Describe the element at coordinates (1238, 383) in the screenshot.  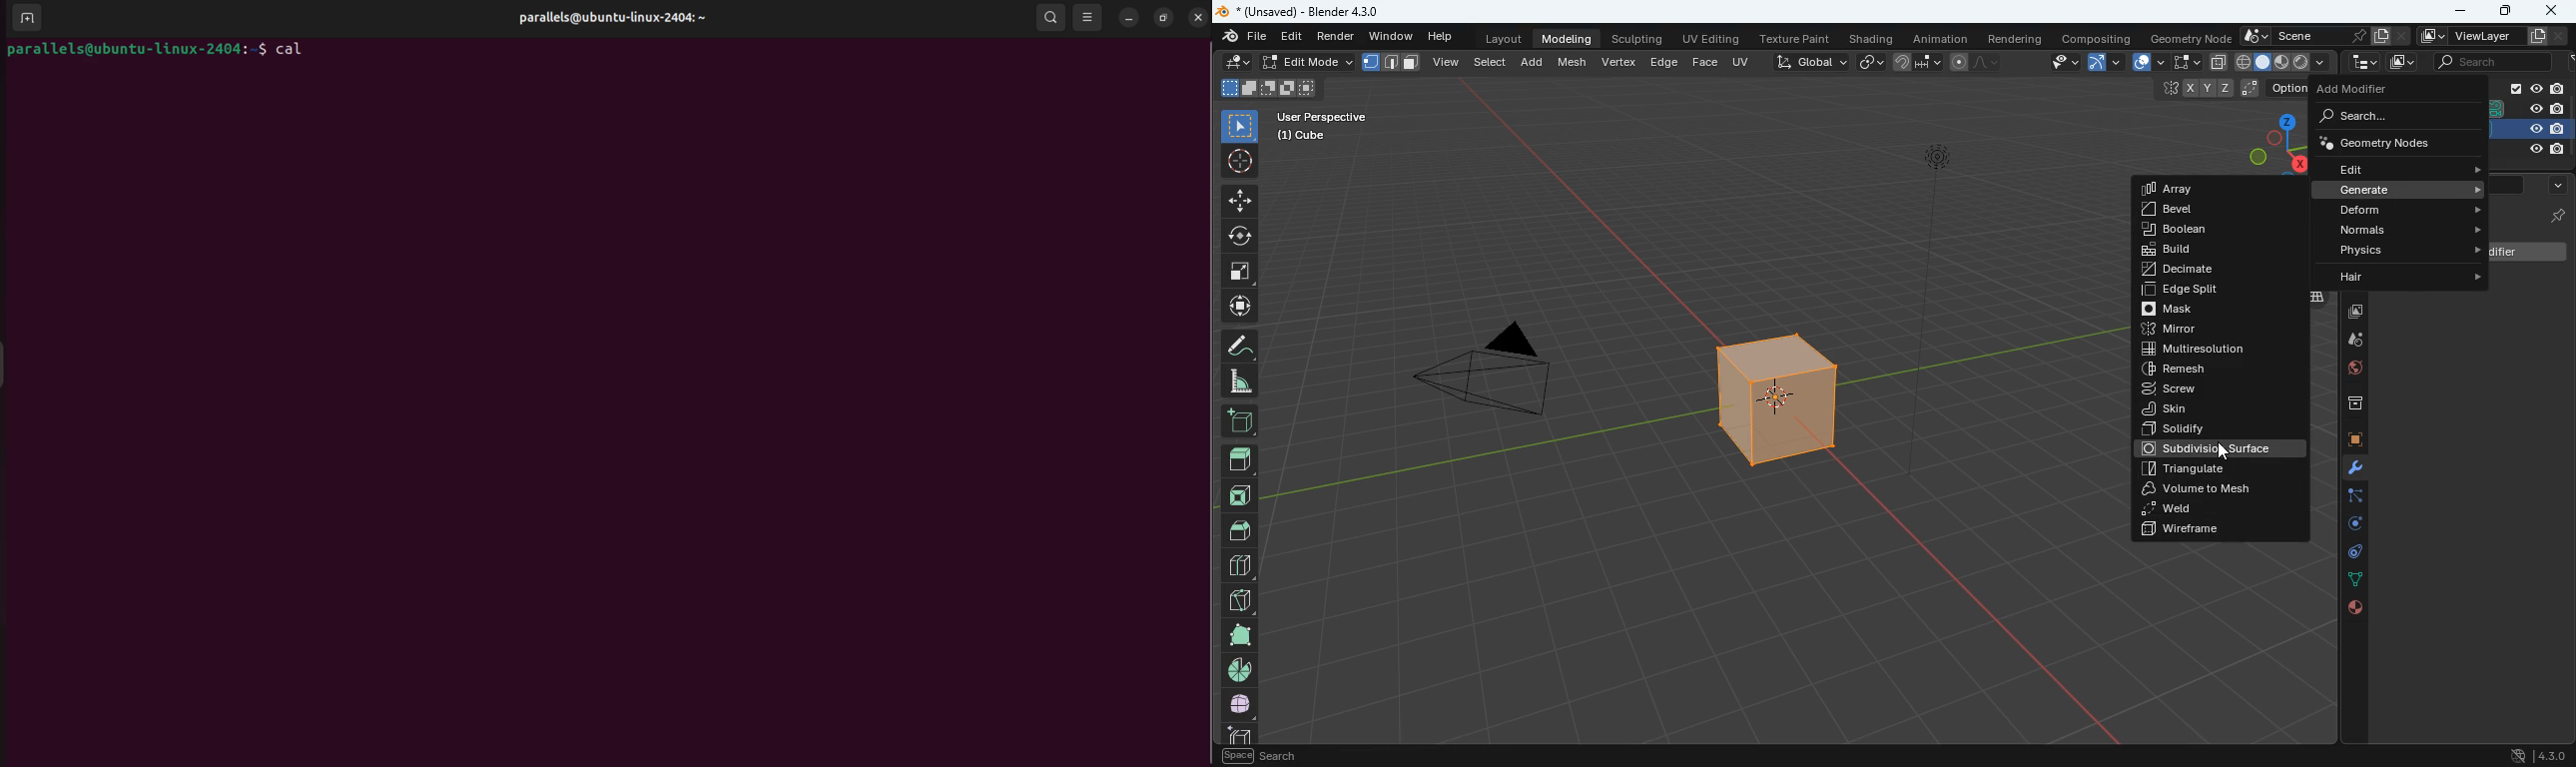
I see `angle` at that location.